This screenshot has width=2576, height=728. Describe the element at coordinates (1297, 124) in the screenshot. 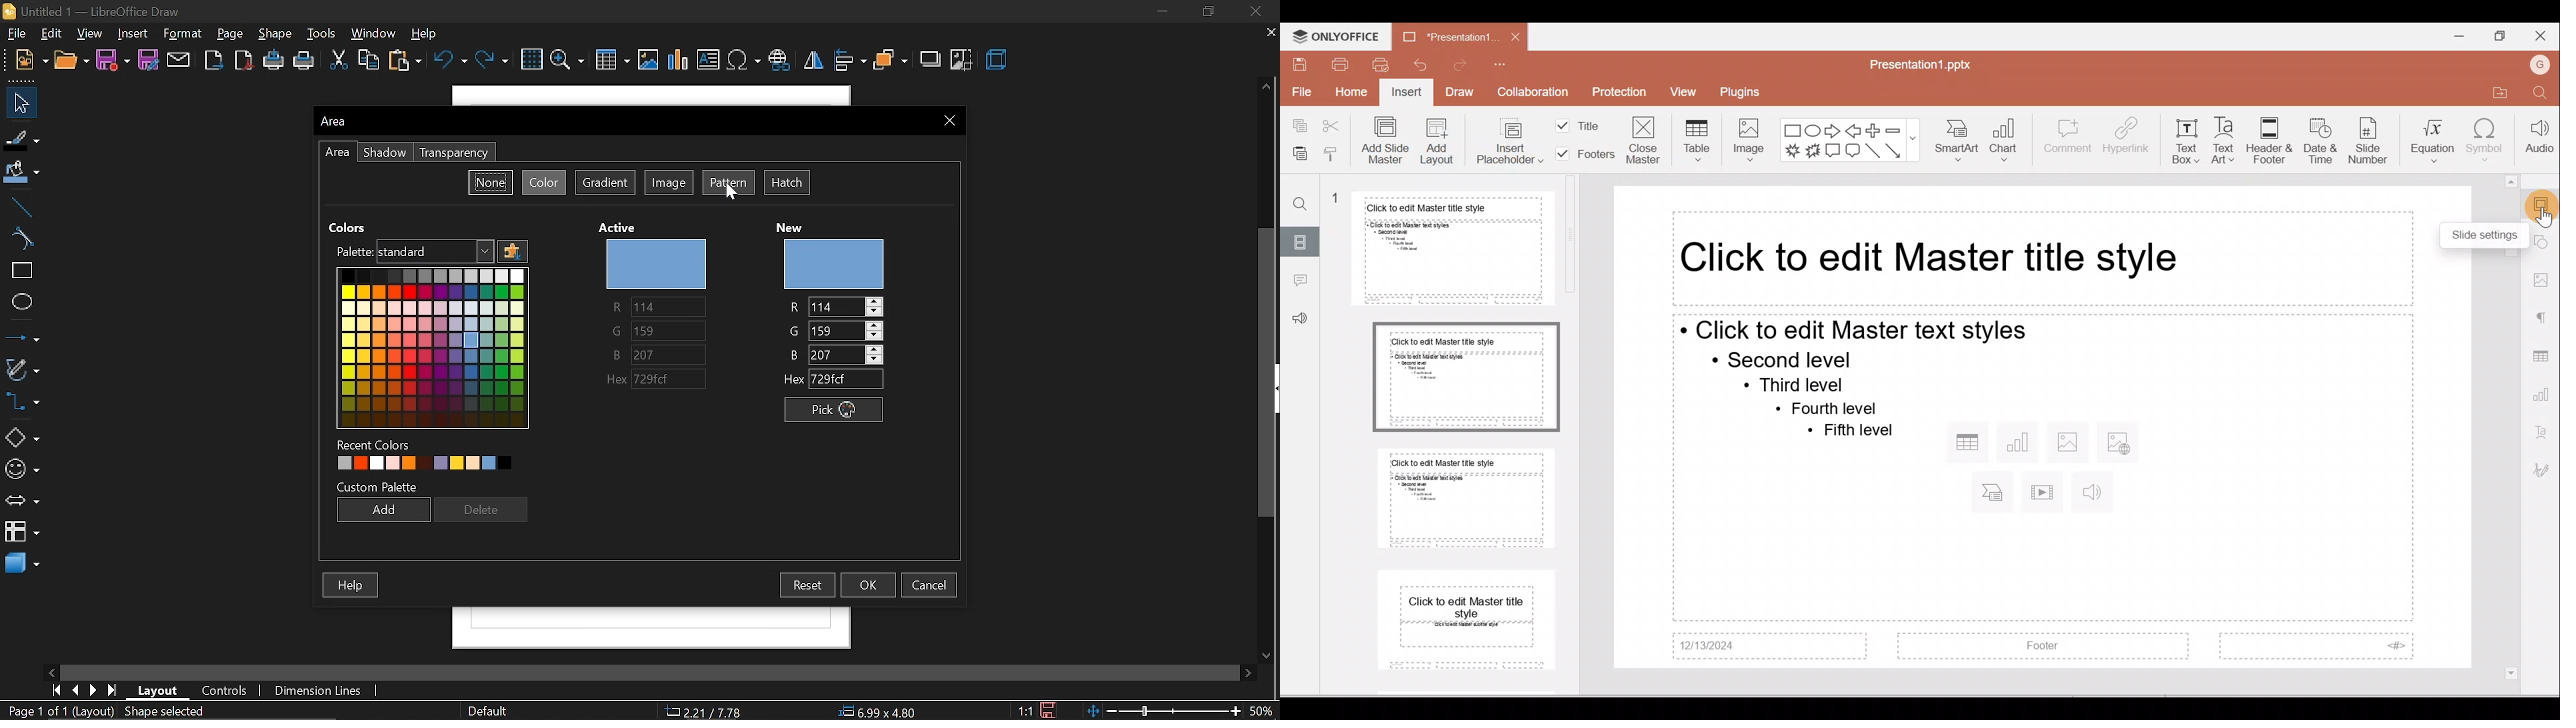

I see `Copy` at that location.